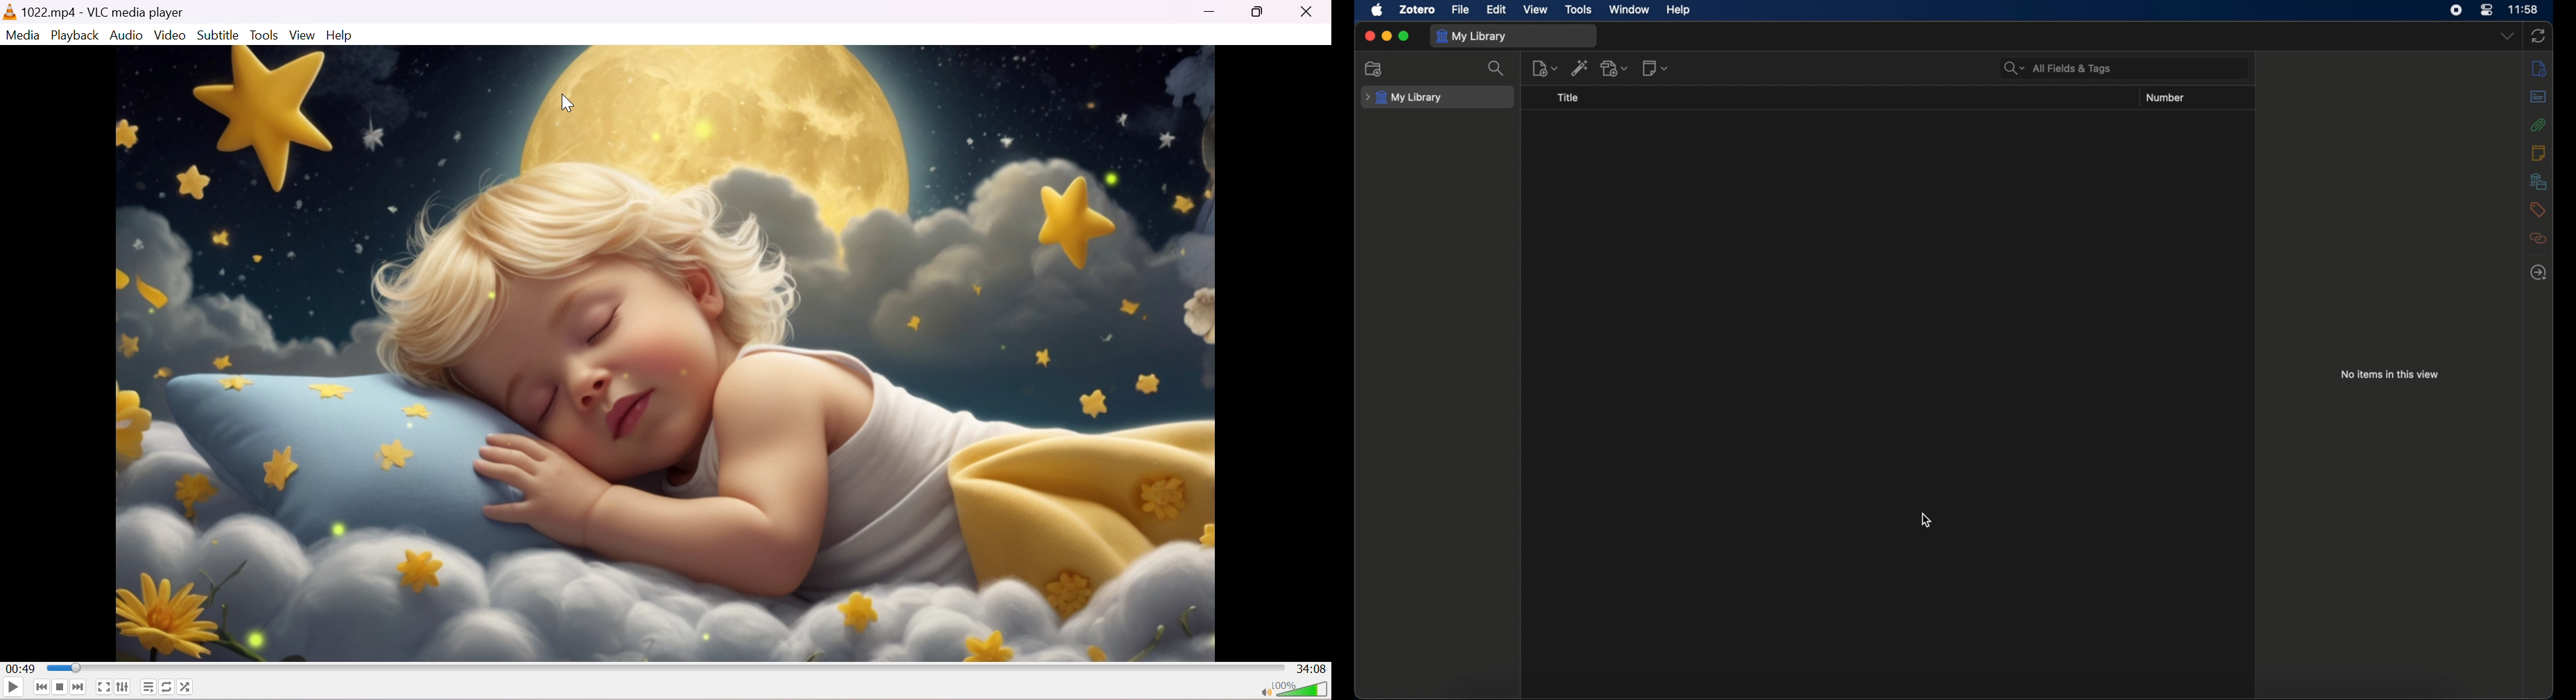  Describe the element at coordinates (2523, 10) in the screenshot. I see `time` at that location.